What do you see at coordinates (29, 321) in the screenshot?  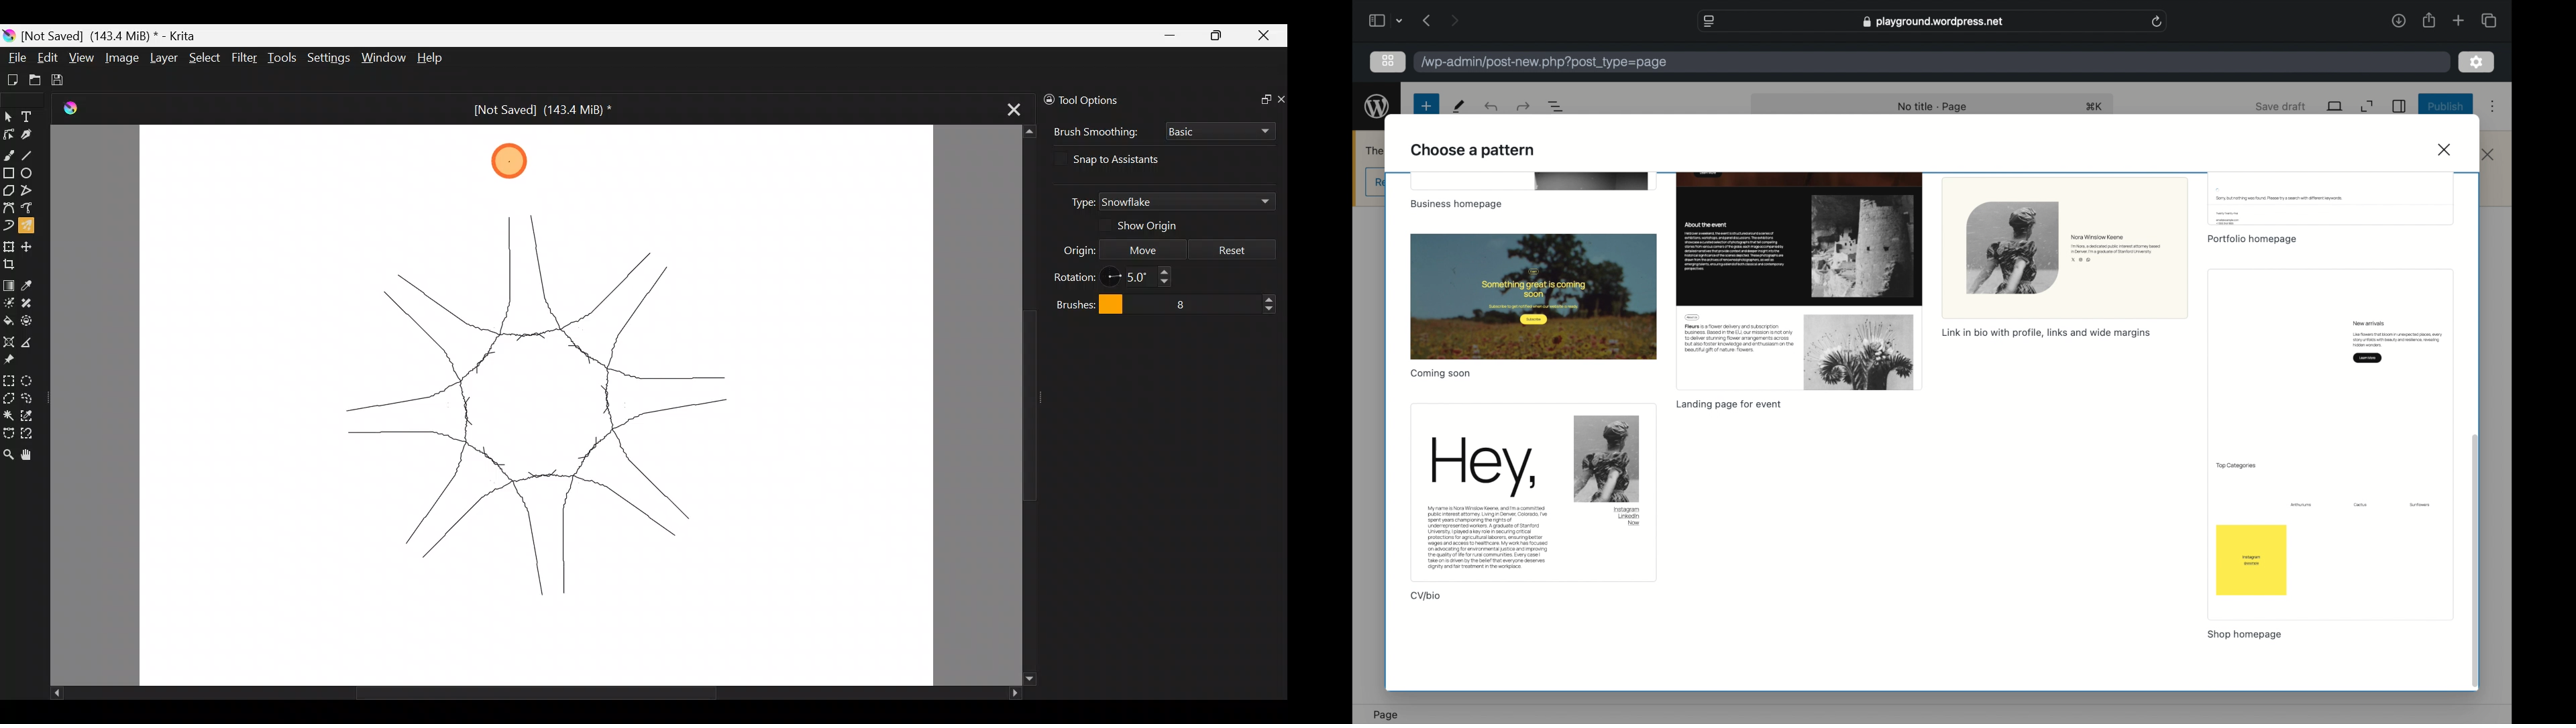 I see `Enclose and fill tool` at bounding box center [29, 321].